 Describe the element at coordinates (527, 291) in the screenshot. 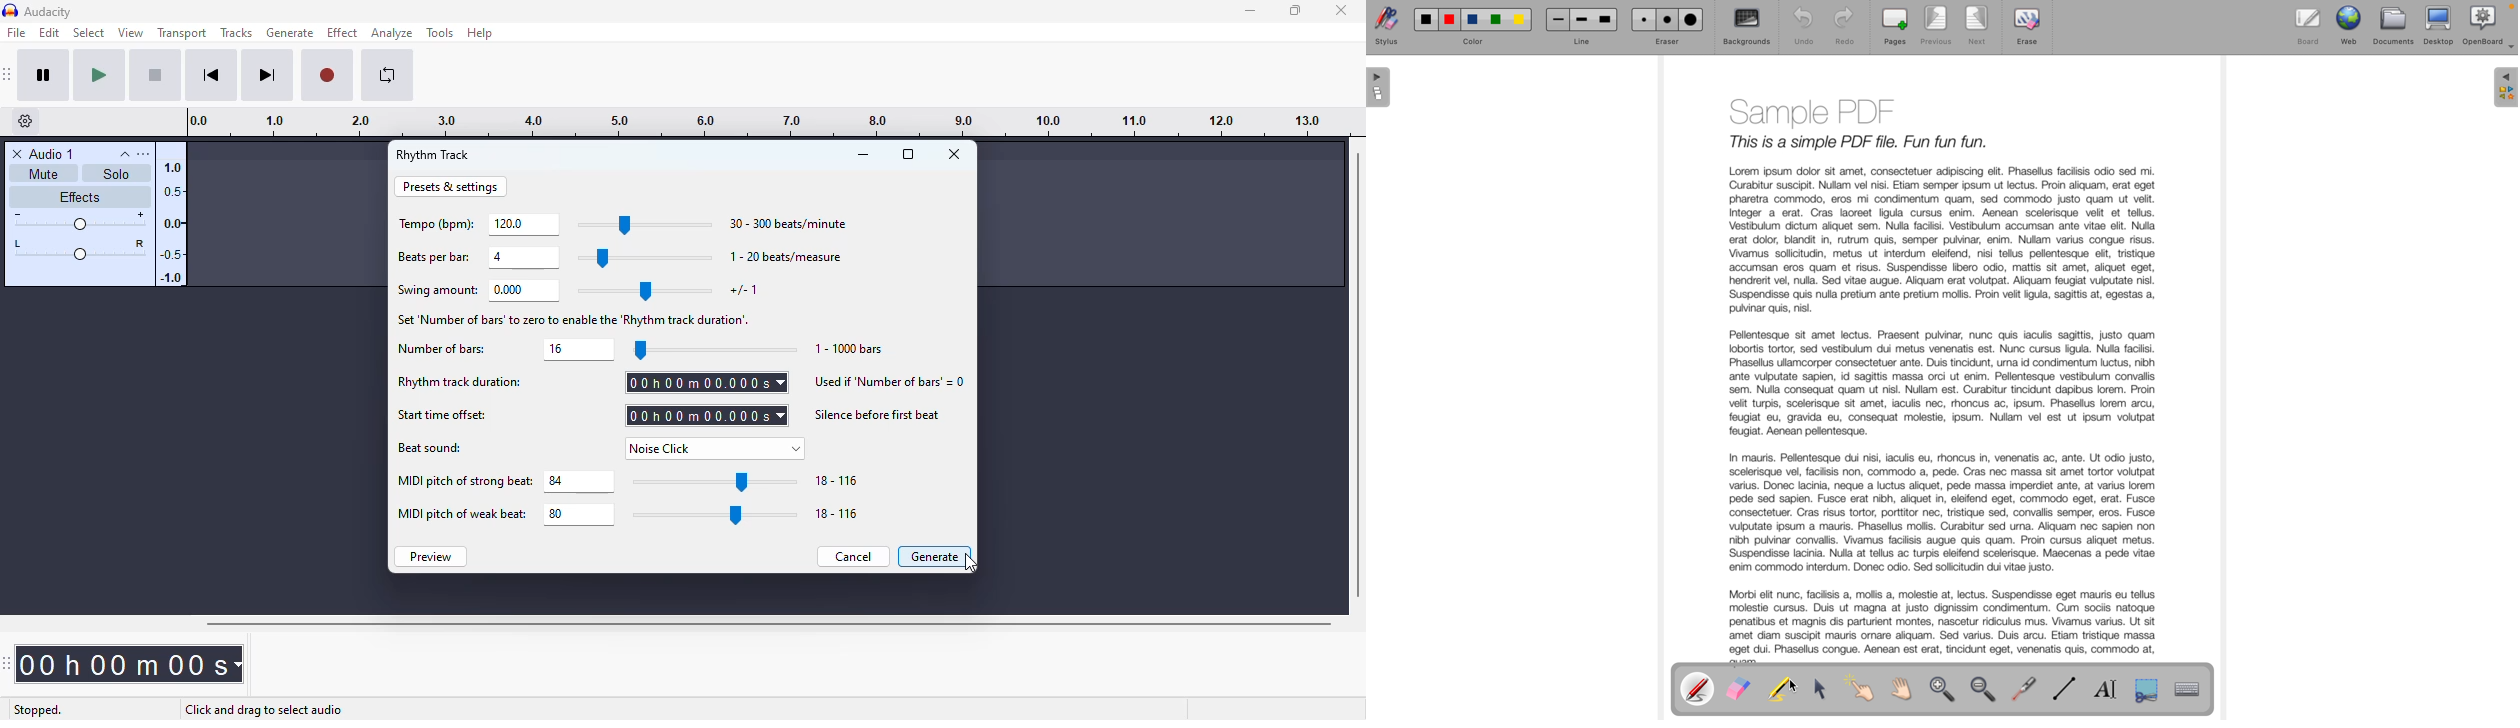

I see `set swing amount` at that location.